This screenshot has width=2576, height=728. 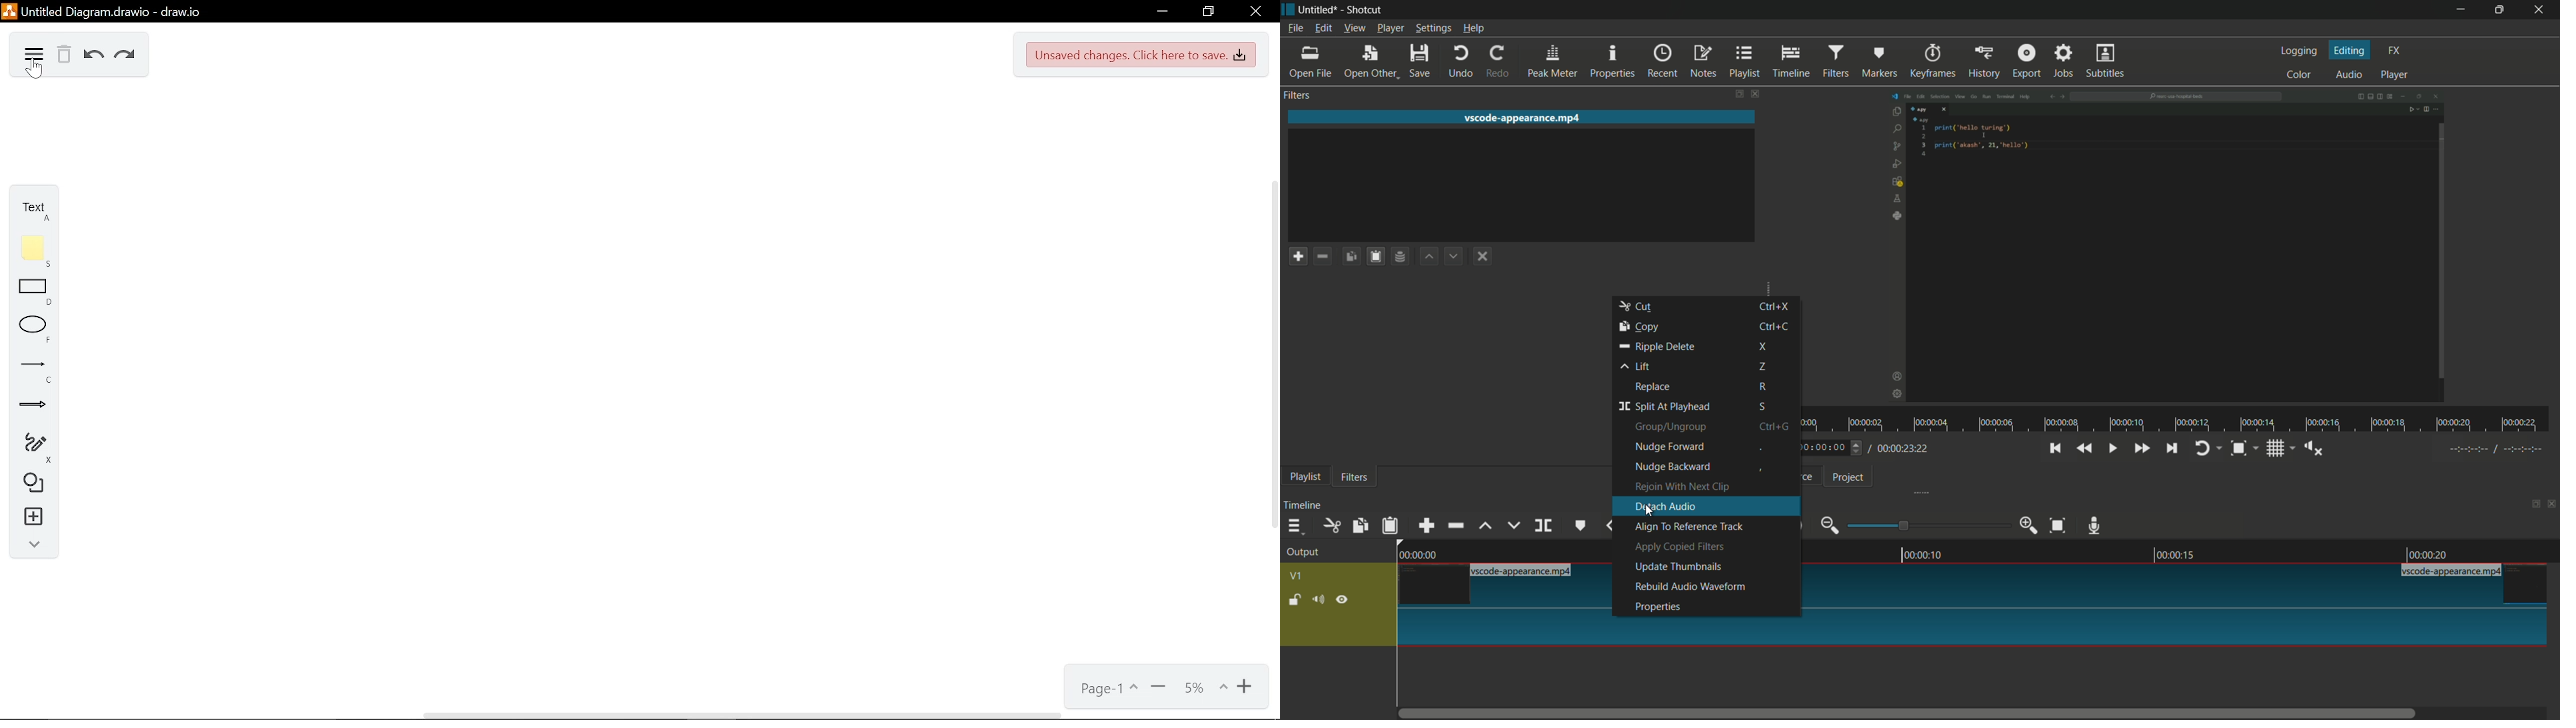 What do you see at coordinates (1208, 11) in the screenshot?
I see `Restore down` at bounding box center [1208, 11].